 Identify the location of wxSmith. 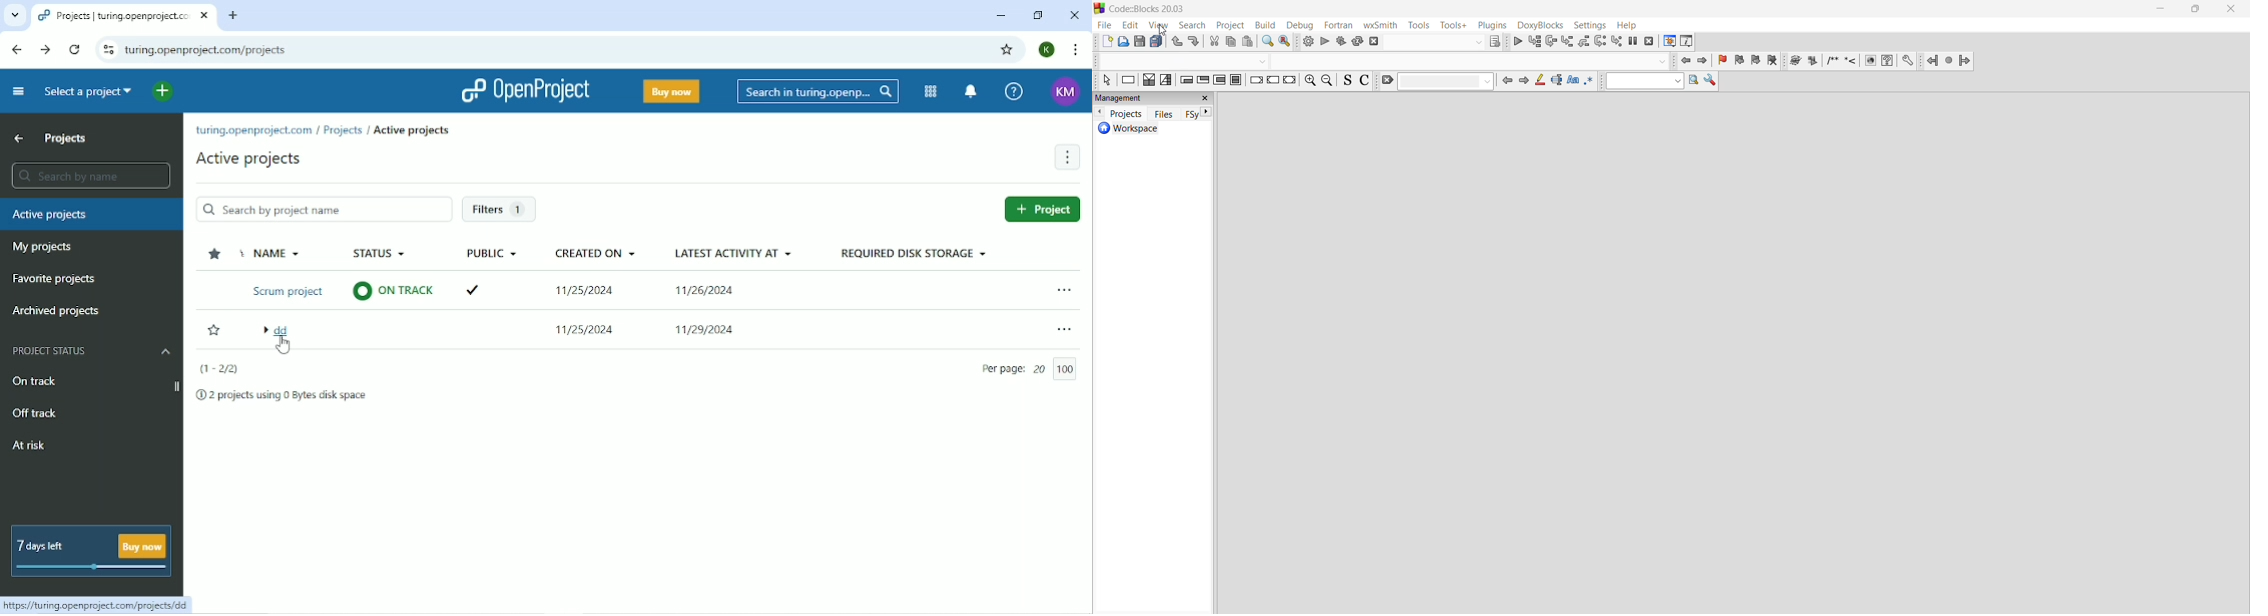
(1382, 26).